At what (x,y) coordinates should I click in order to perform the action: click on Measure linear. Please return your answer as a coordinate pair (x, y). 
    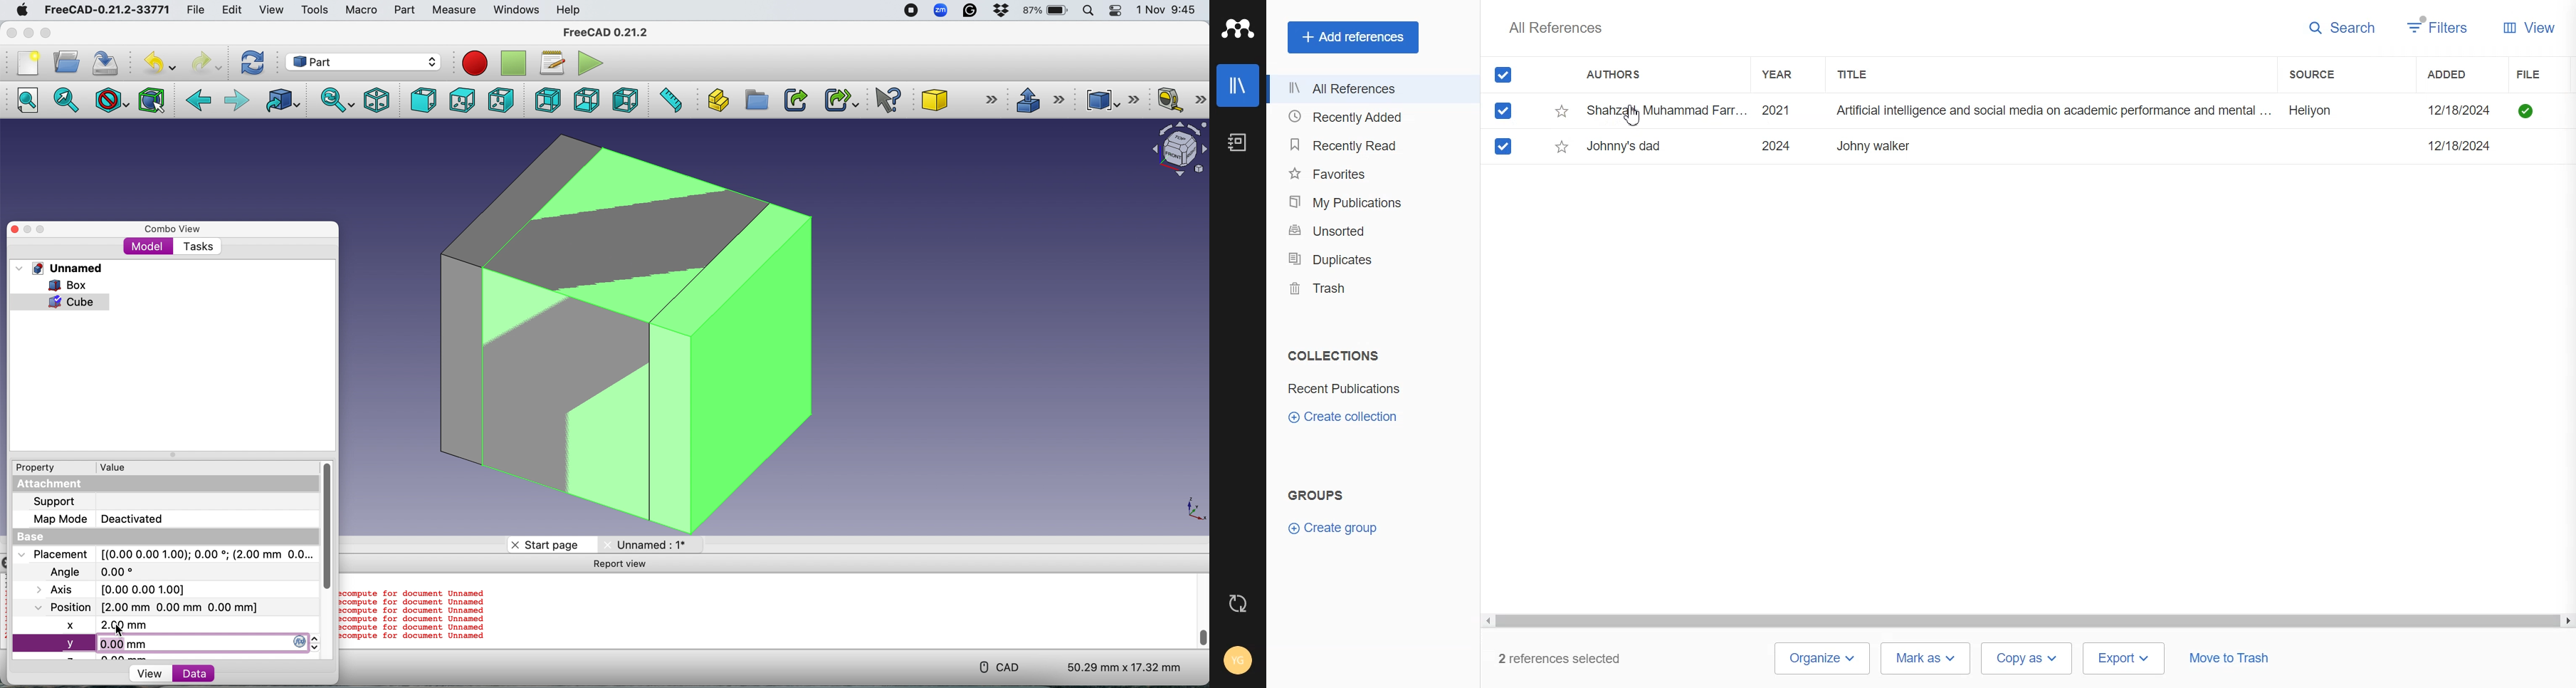
    Looking at the image, I should click on (1181, 102).